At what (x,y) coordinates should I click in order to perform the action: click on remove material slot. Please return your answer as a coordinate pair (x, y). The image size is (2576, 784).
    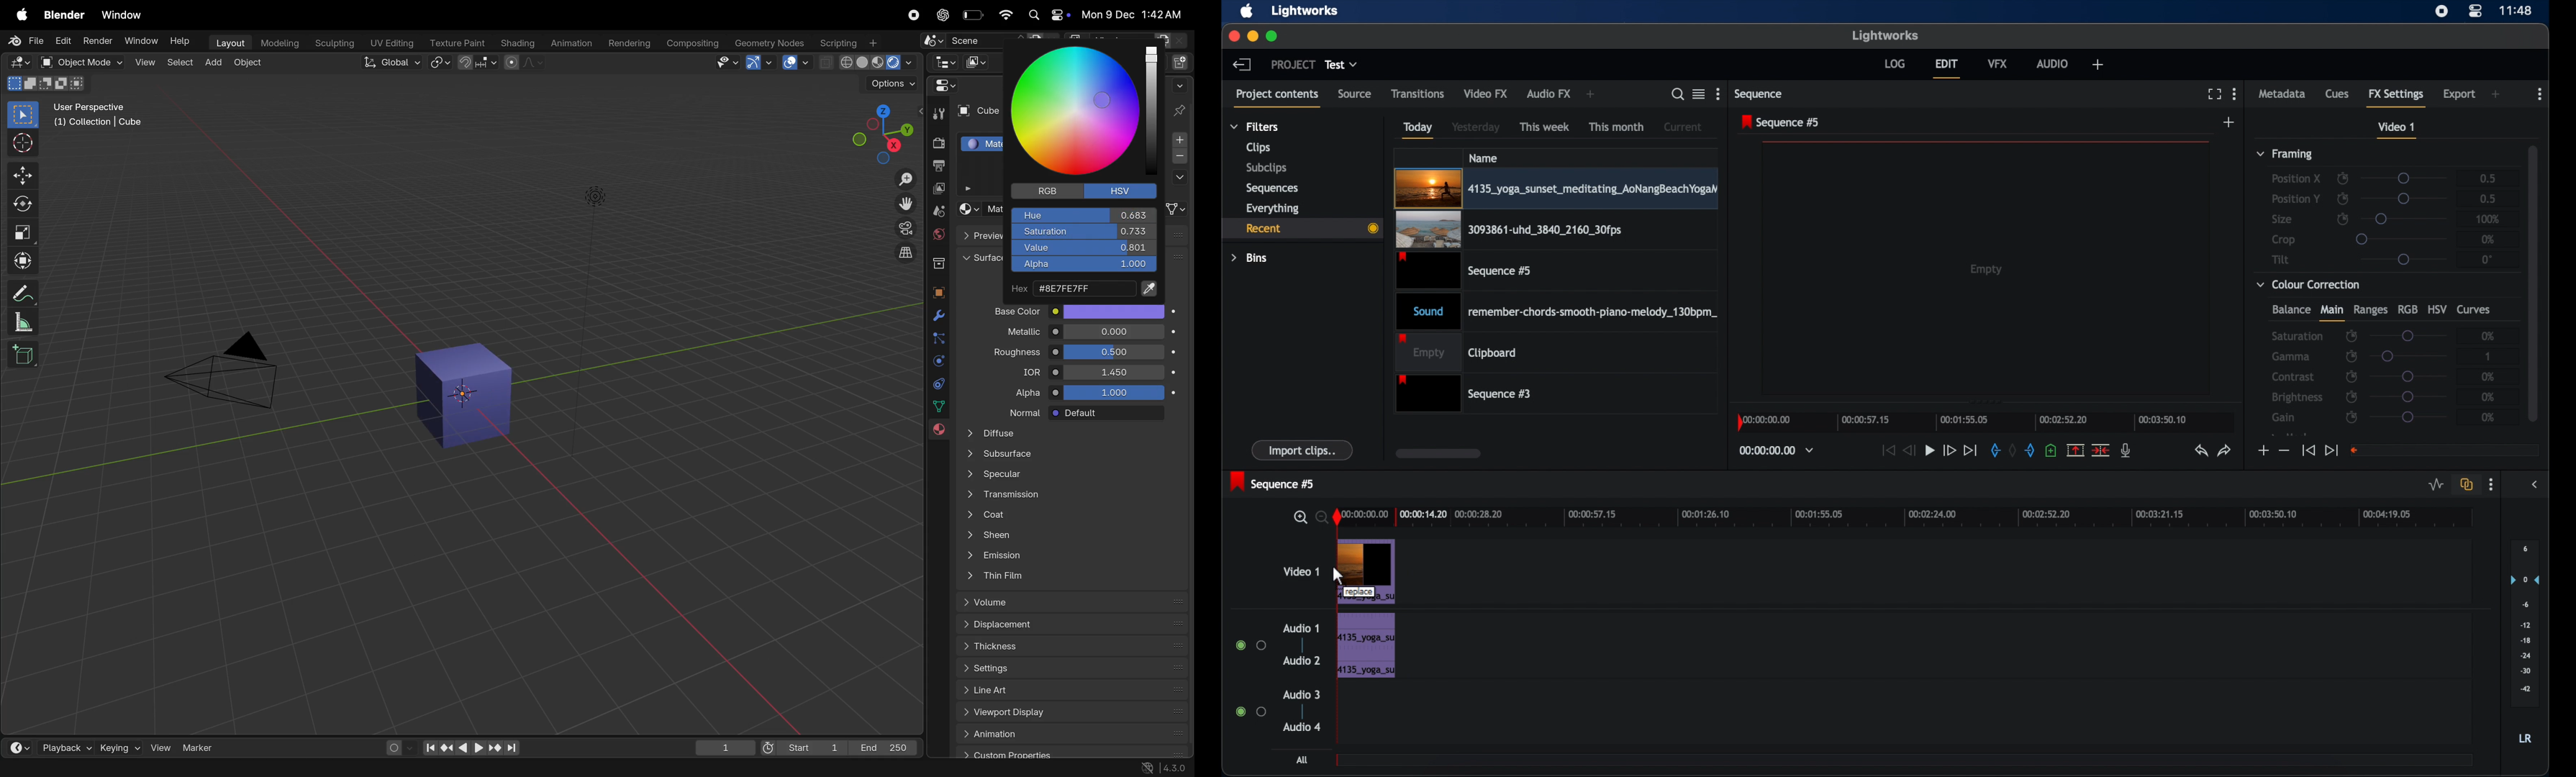
    Looking at the image, I should click on (1180, 158).